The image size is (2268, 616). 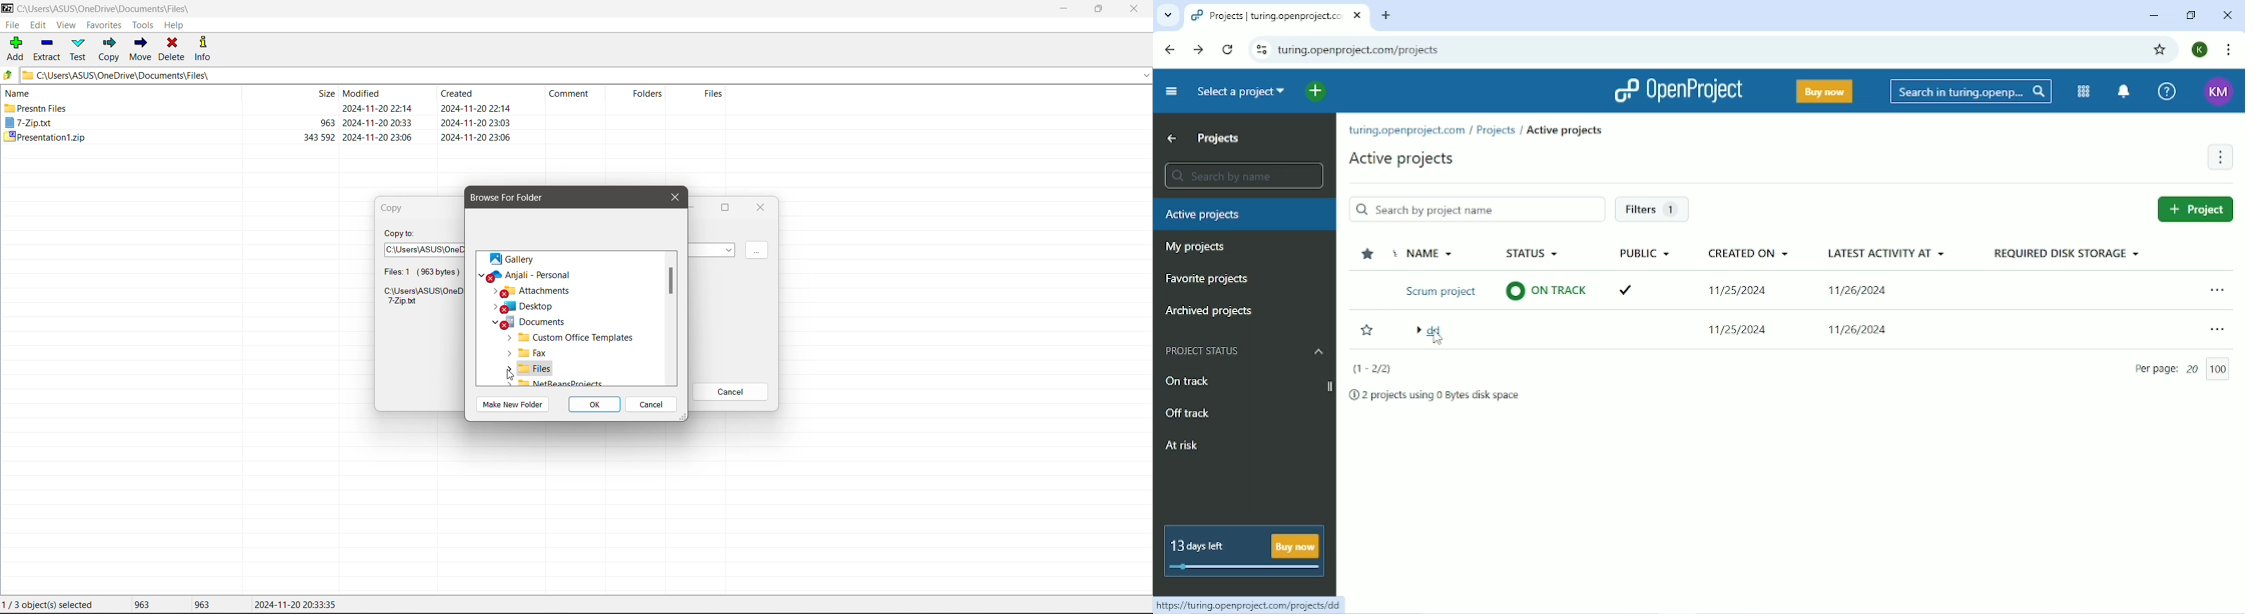 I want to click on KM, so click(x=2221, y=90).